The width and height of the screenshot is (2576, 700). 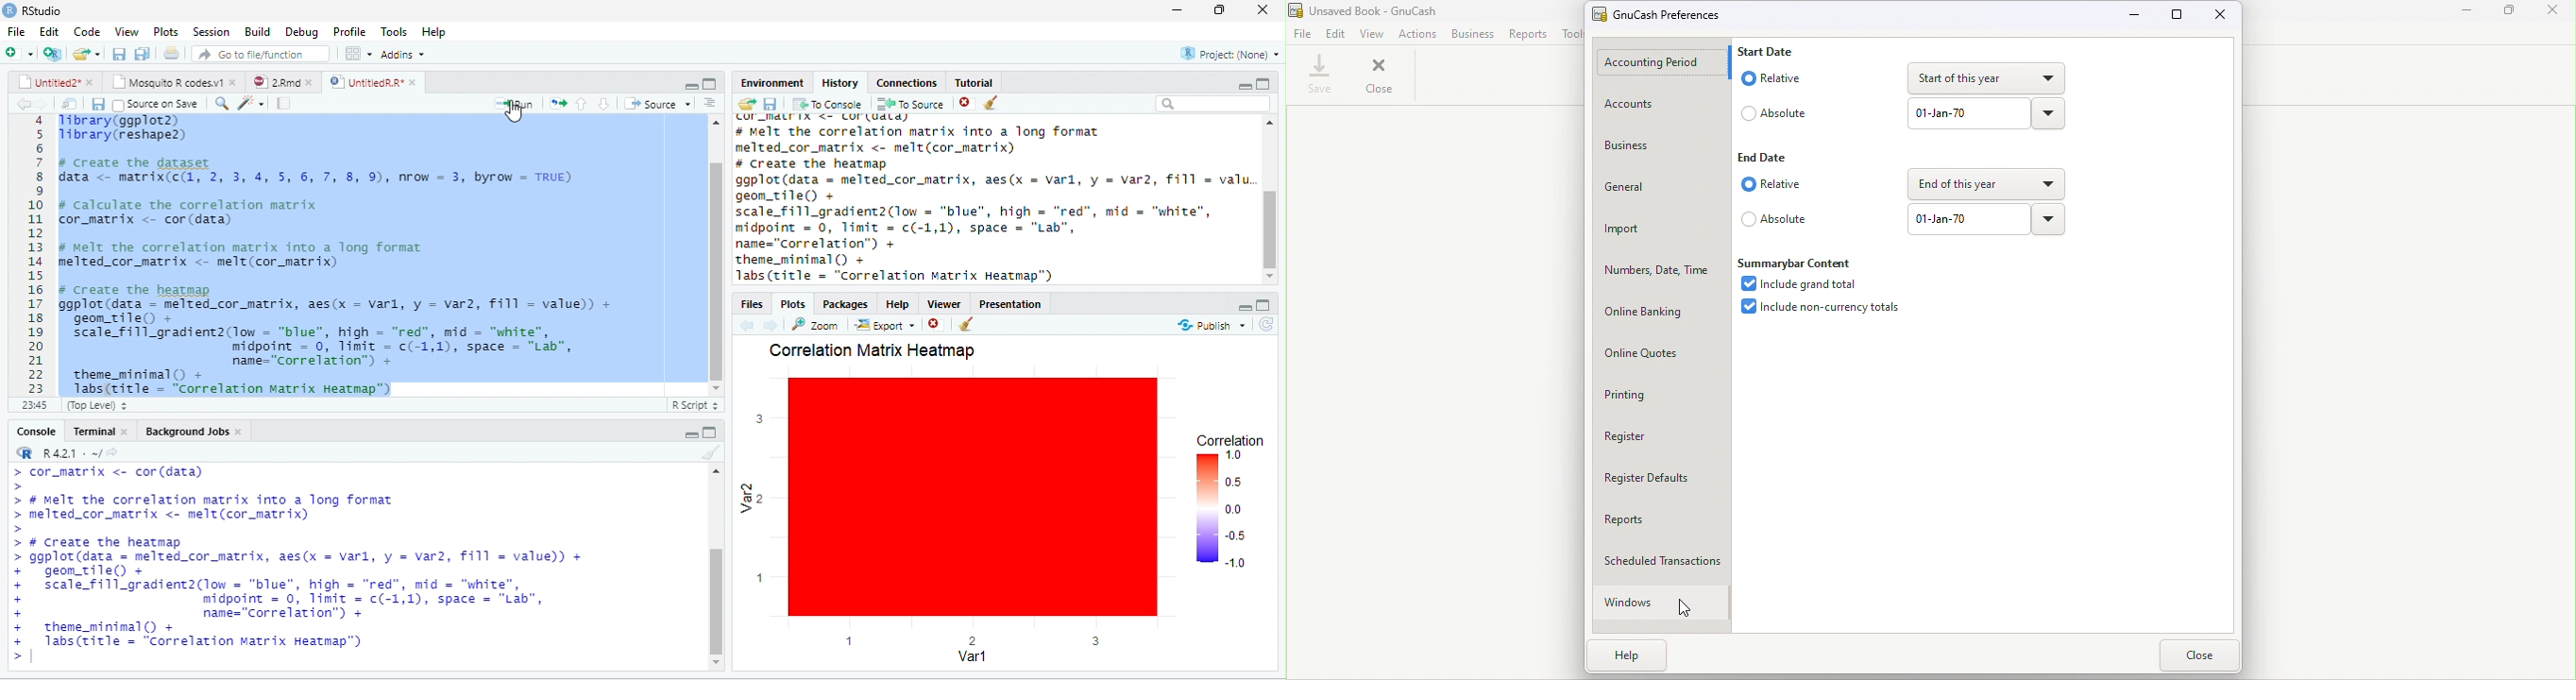 What do you see at coordinates (740, 104) in the screenshot?
I see `send file` at bounding box center [740, 104].